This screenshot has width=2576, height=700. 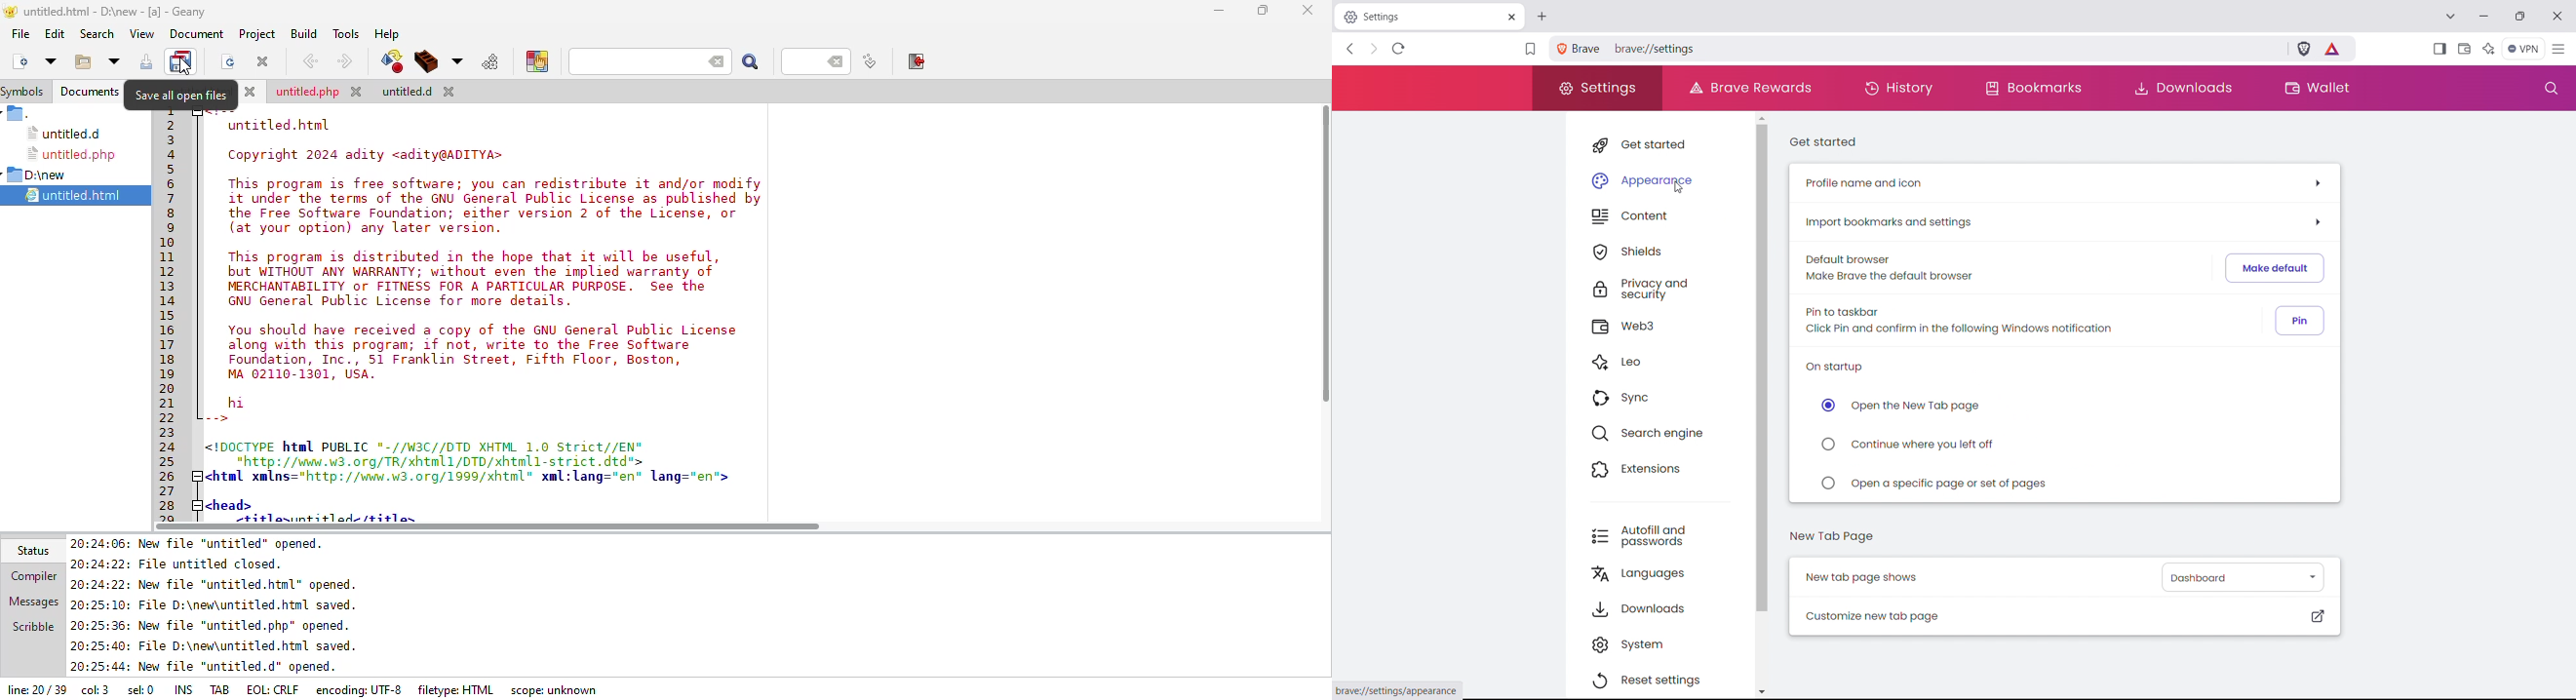 What do you see at coordinates (1903, 405) in the screenshot?
I see `open the new tab page` at bounding box center [1903, 405].